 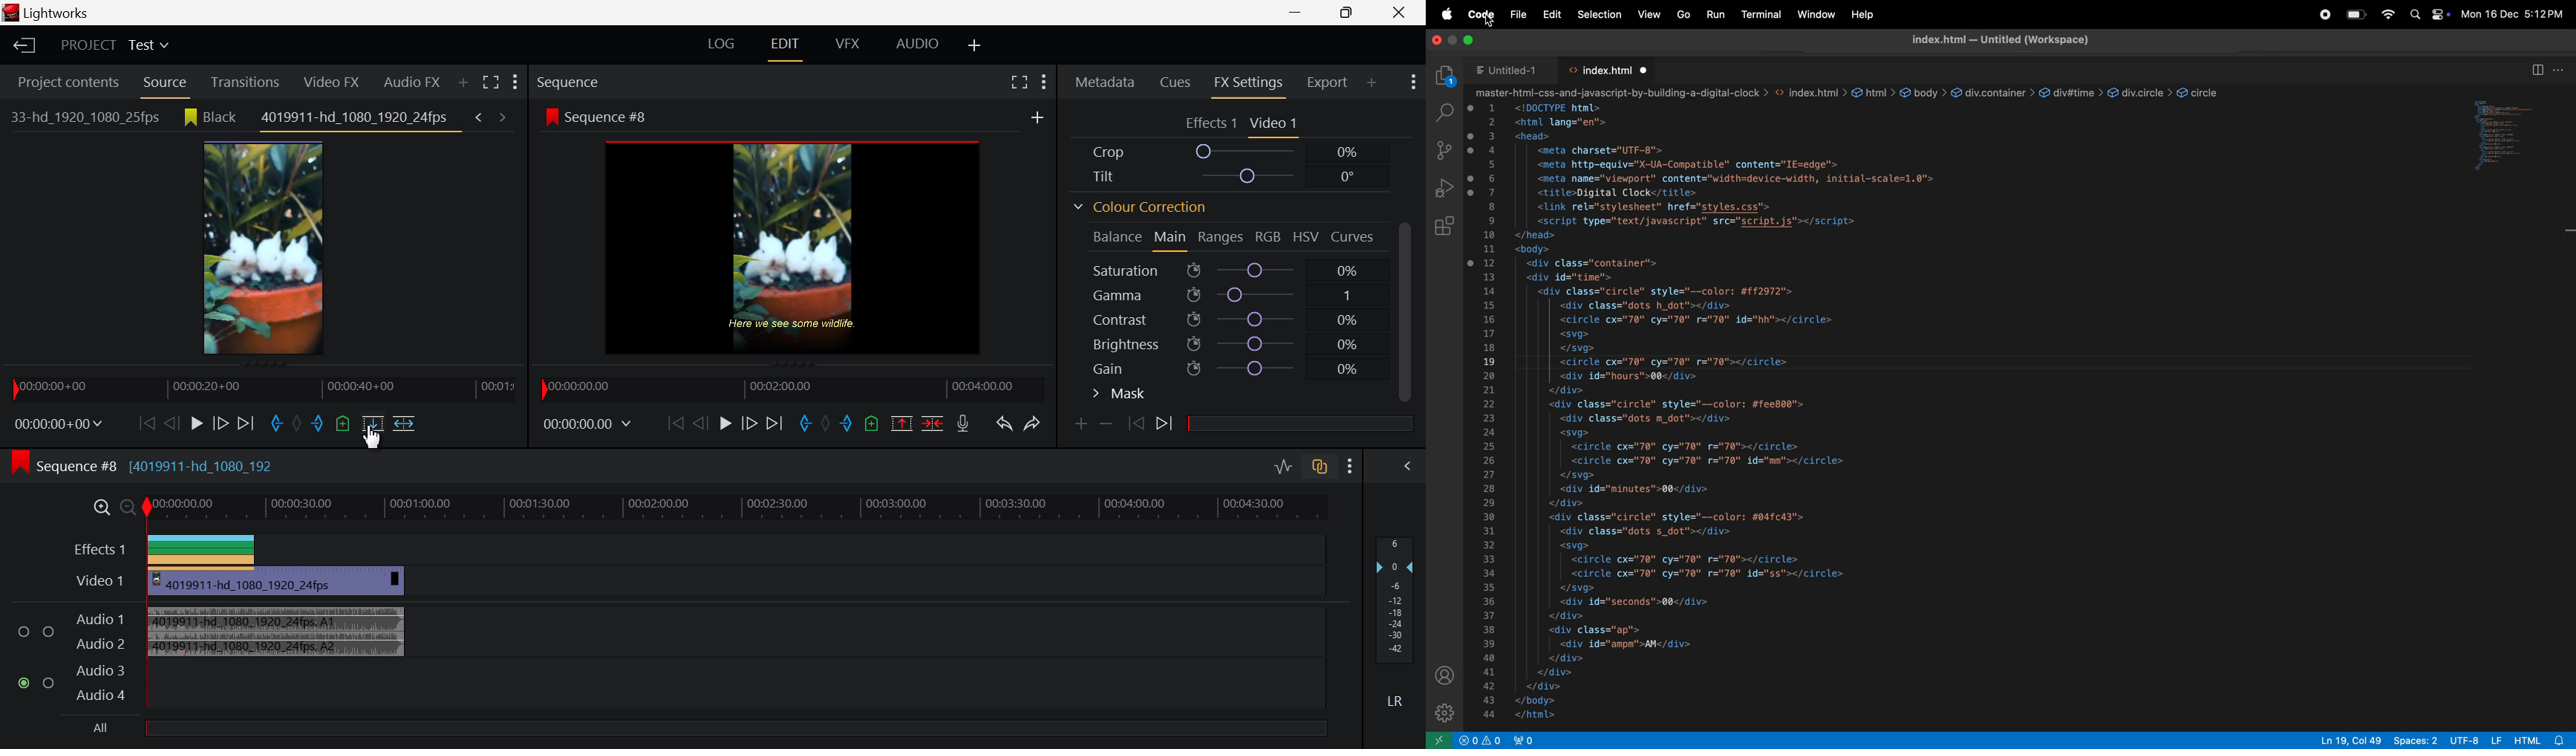 I want to click on Curosr, so click(x=1490, y=22).